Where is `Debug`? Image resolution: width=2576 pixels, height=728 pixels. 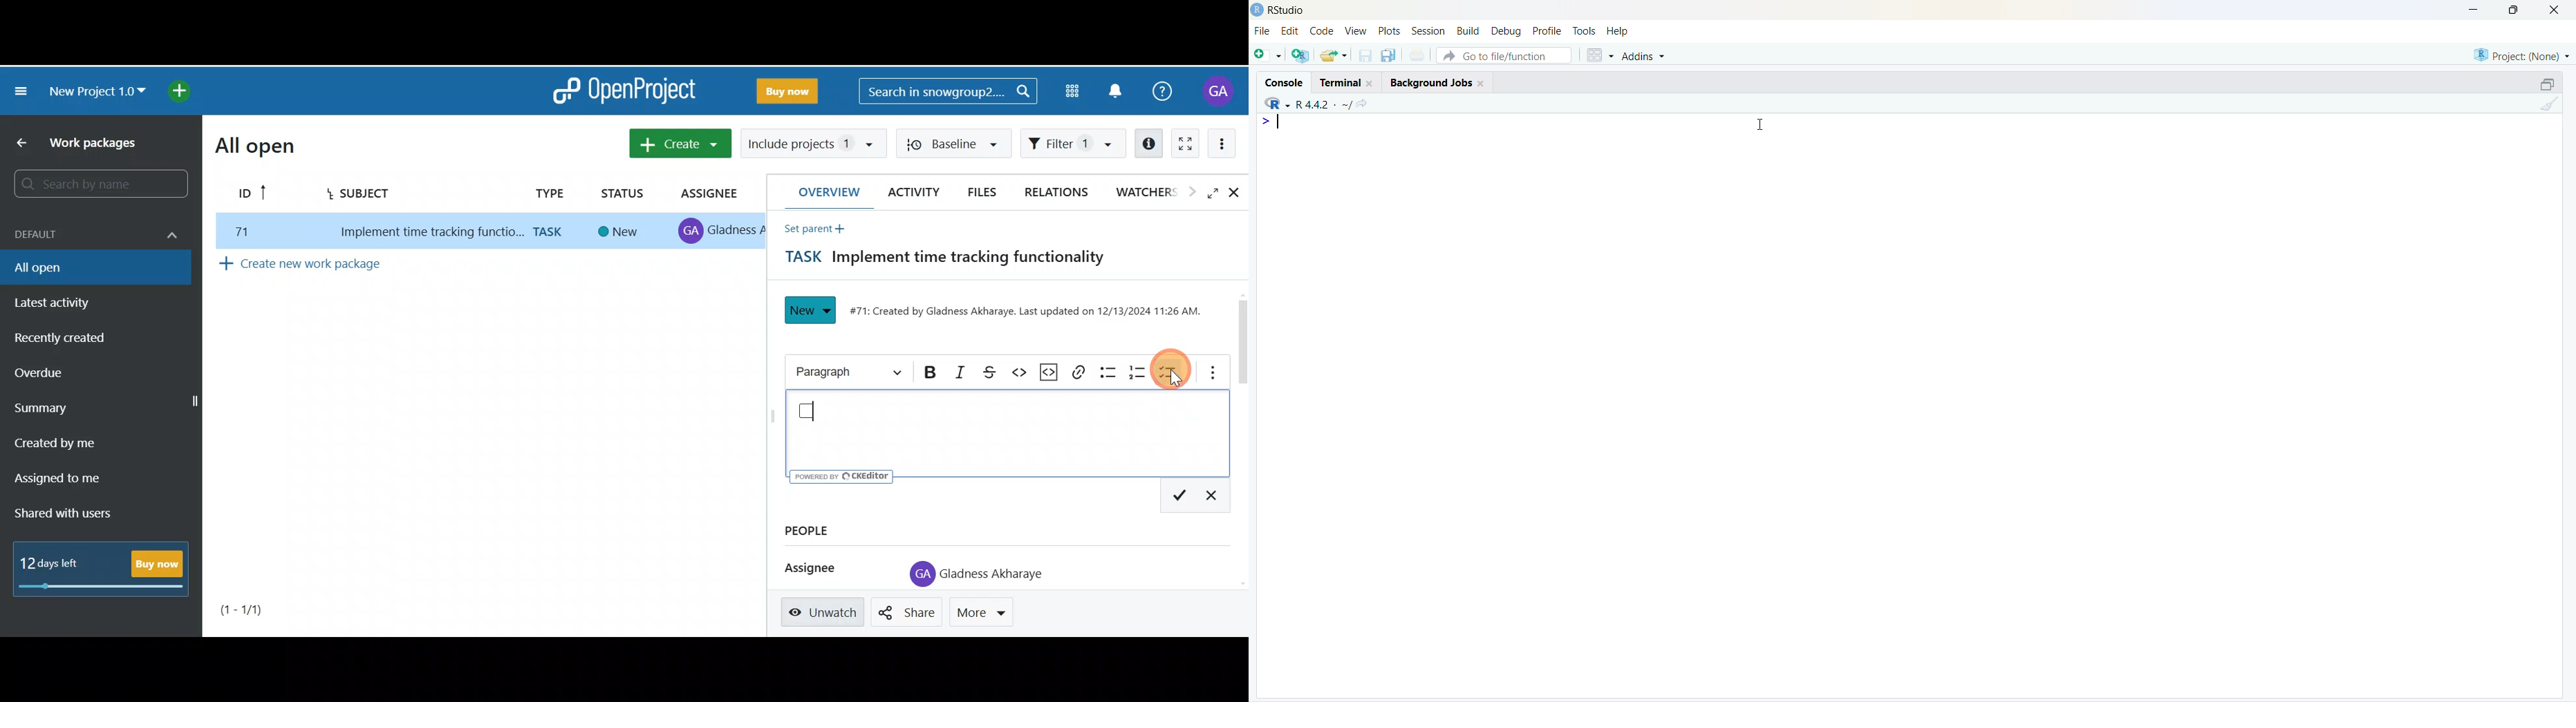
Debug is located at coordinates (1508, 32).